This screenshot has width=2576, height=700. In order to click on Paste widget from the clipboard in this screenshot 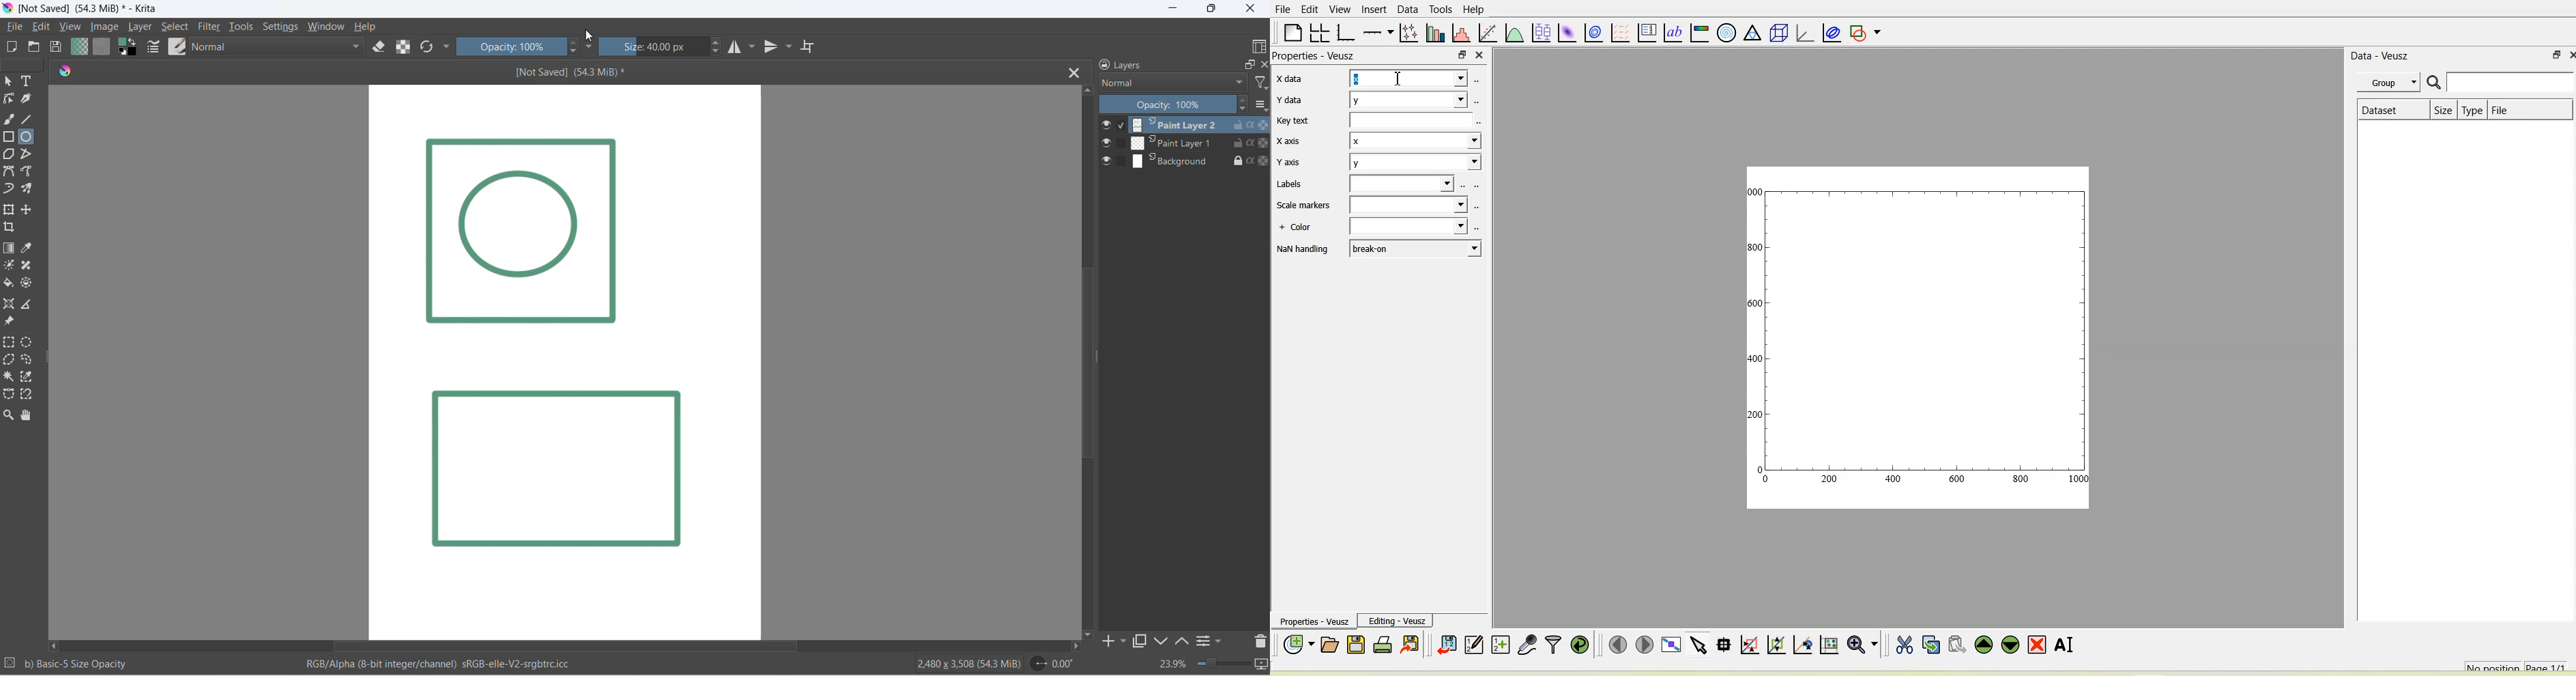, I will do `click(1957, 645)`.